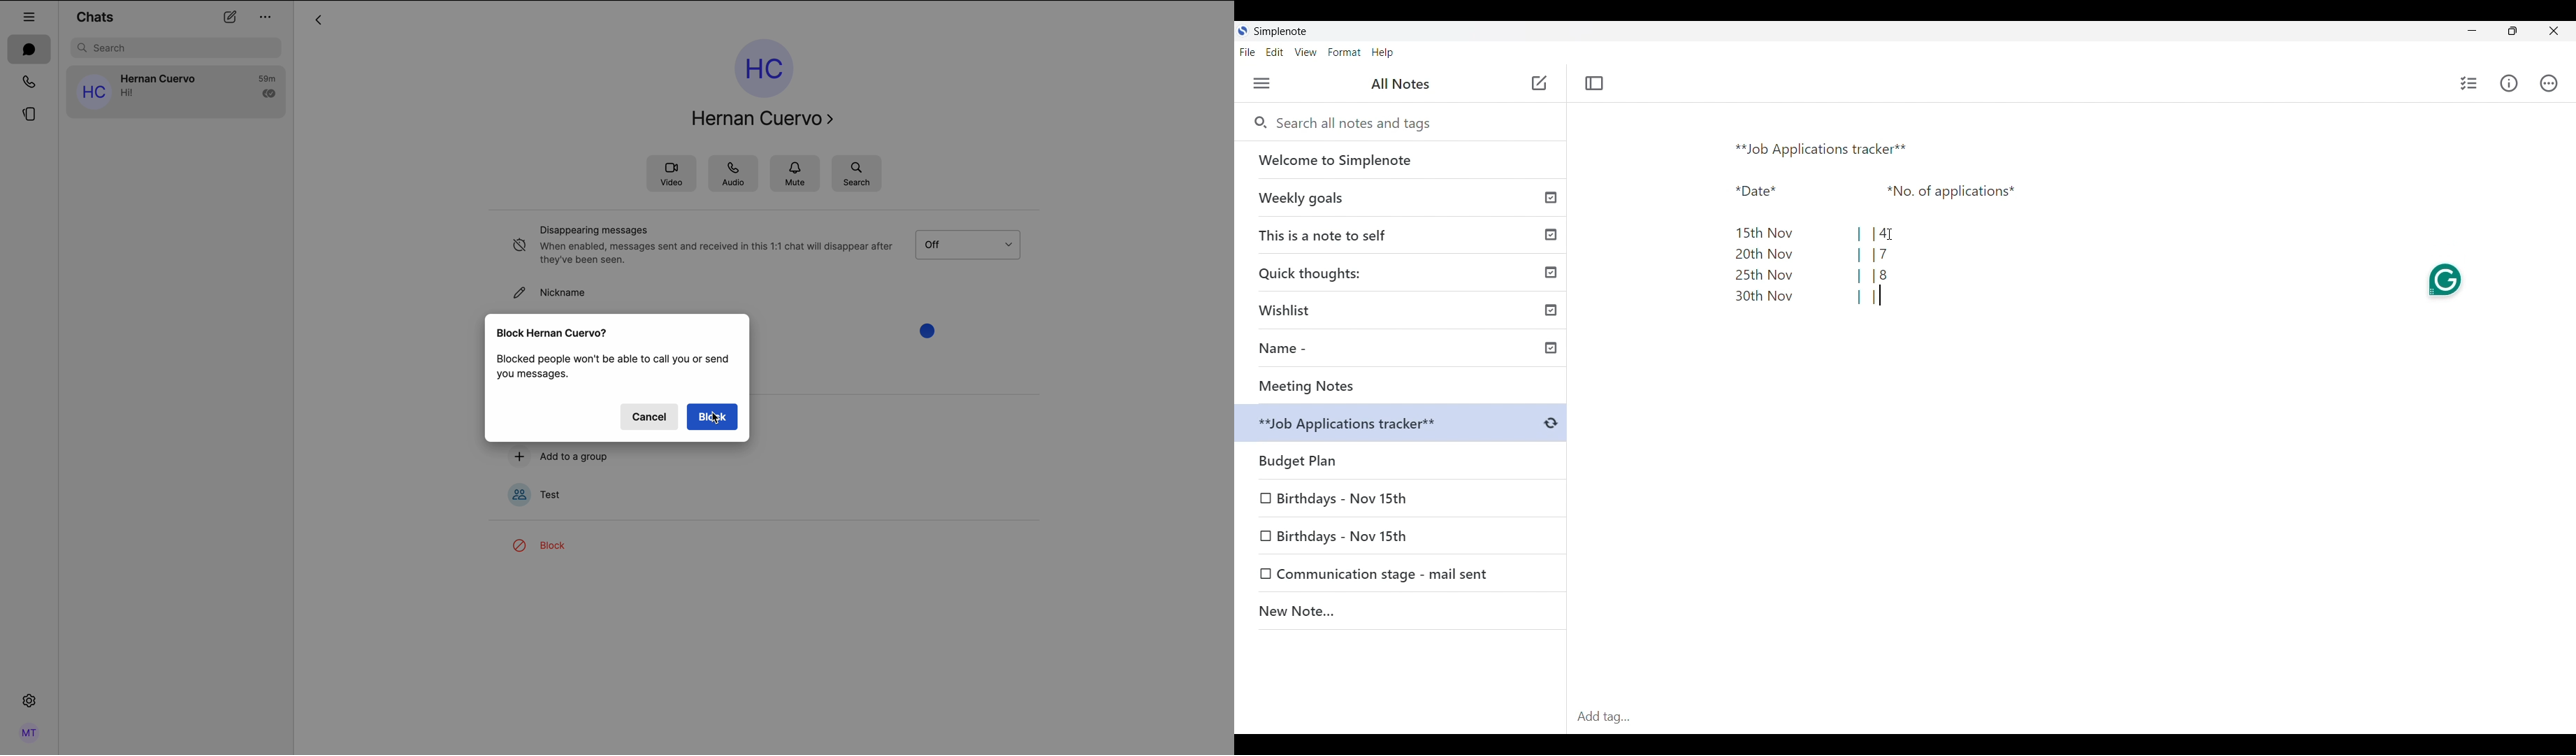  Describe the element at coordinates (763, 546) in the screenshot. I see `cursor on block option` at that location.